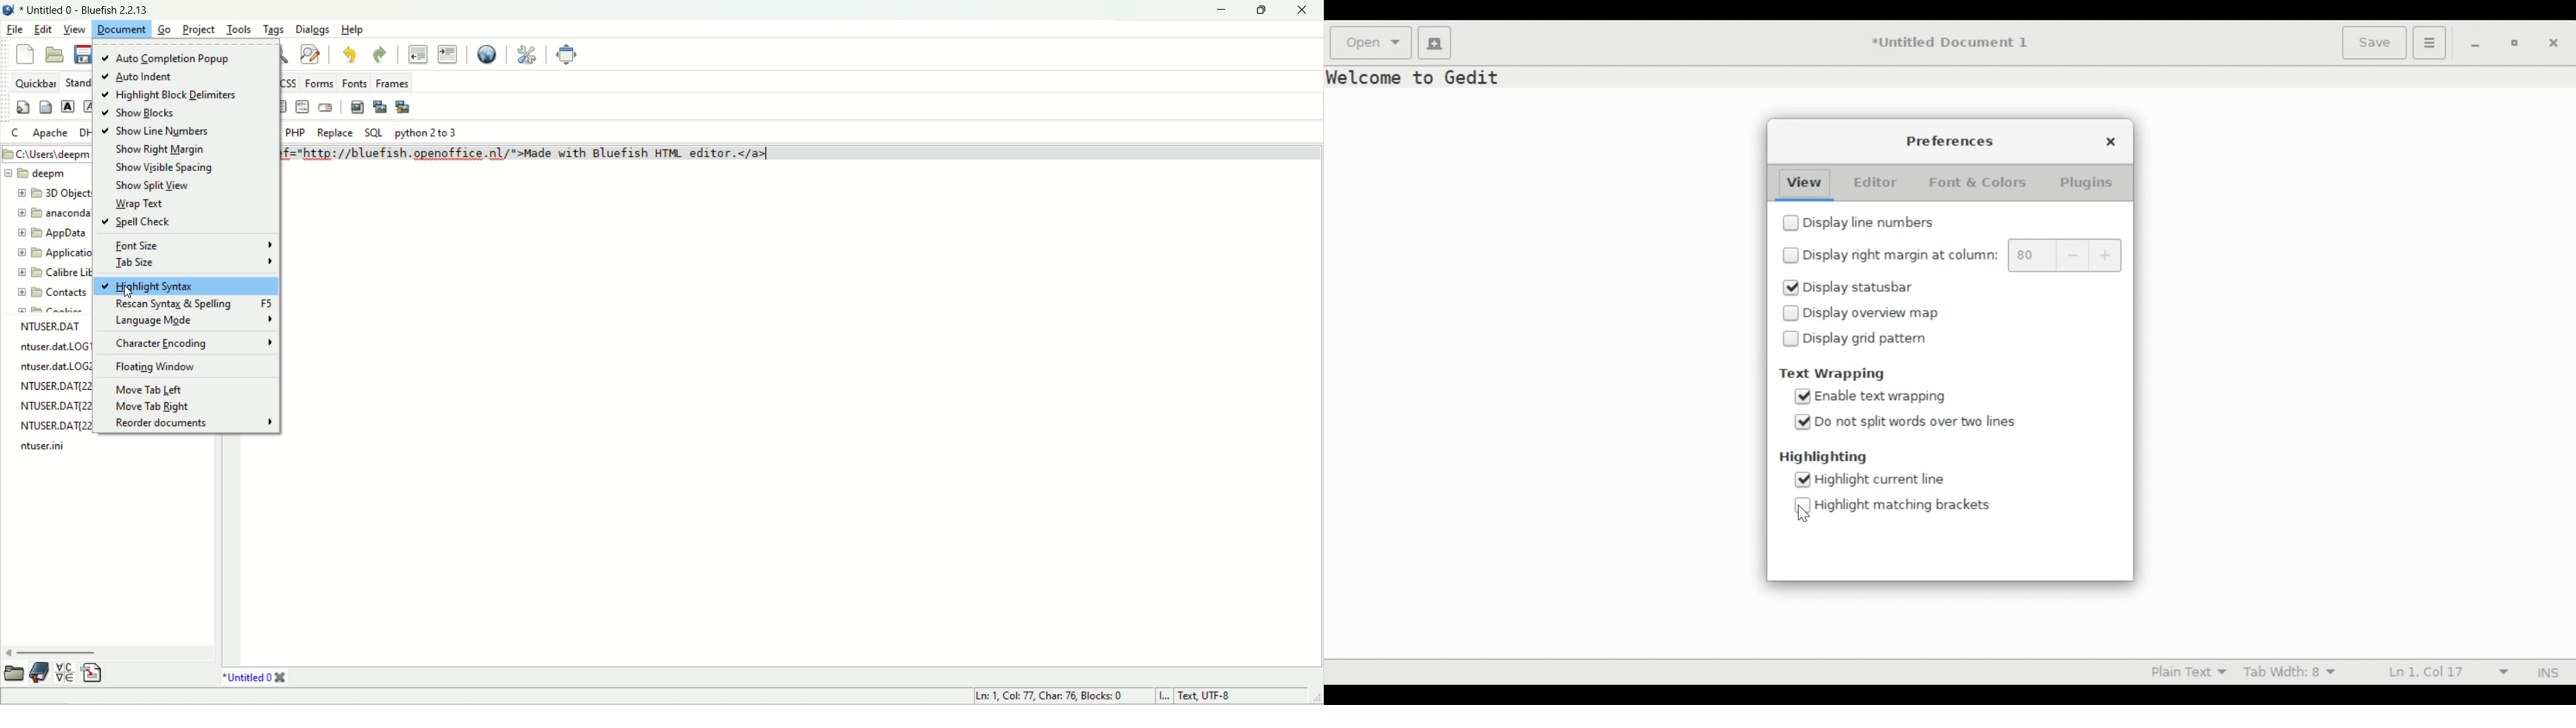 This screenshot has height=728, width=2576. Describe the element at coordinates (1987, 181) in the screenshot. I see `Fonts & Colors` at that location.